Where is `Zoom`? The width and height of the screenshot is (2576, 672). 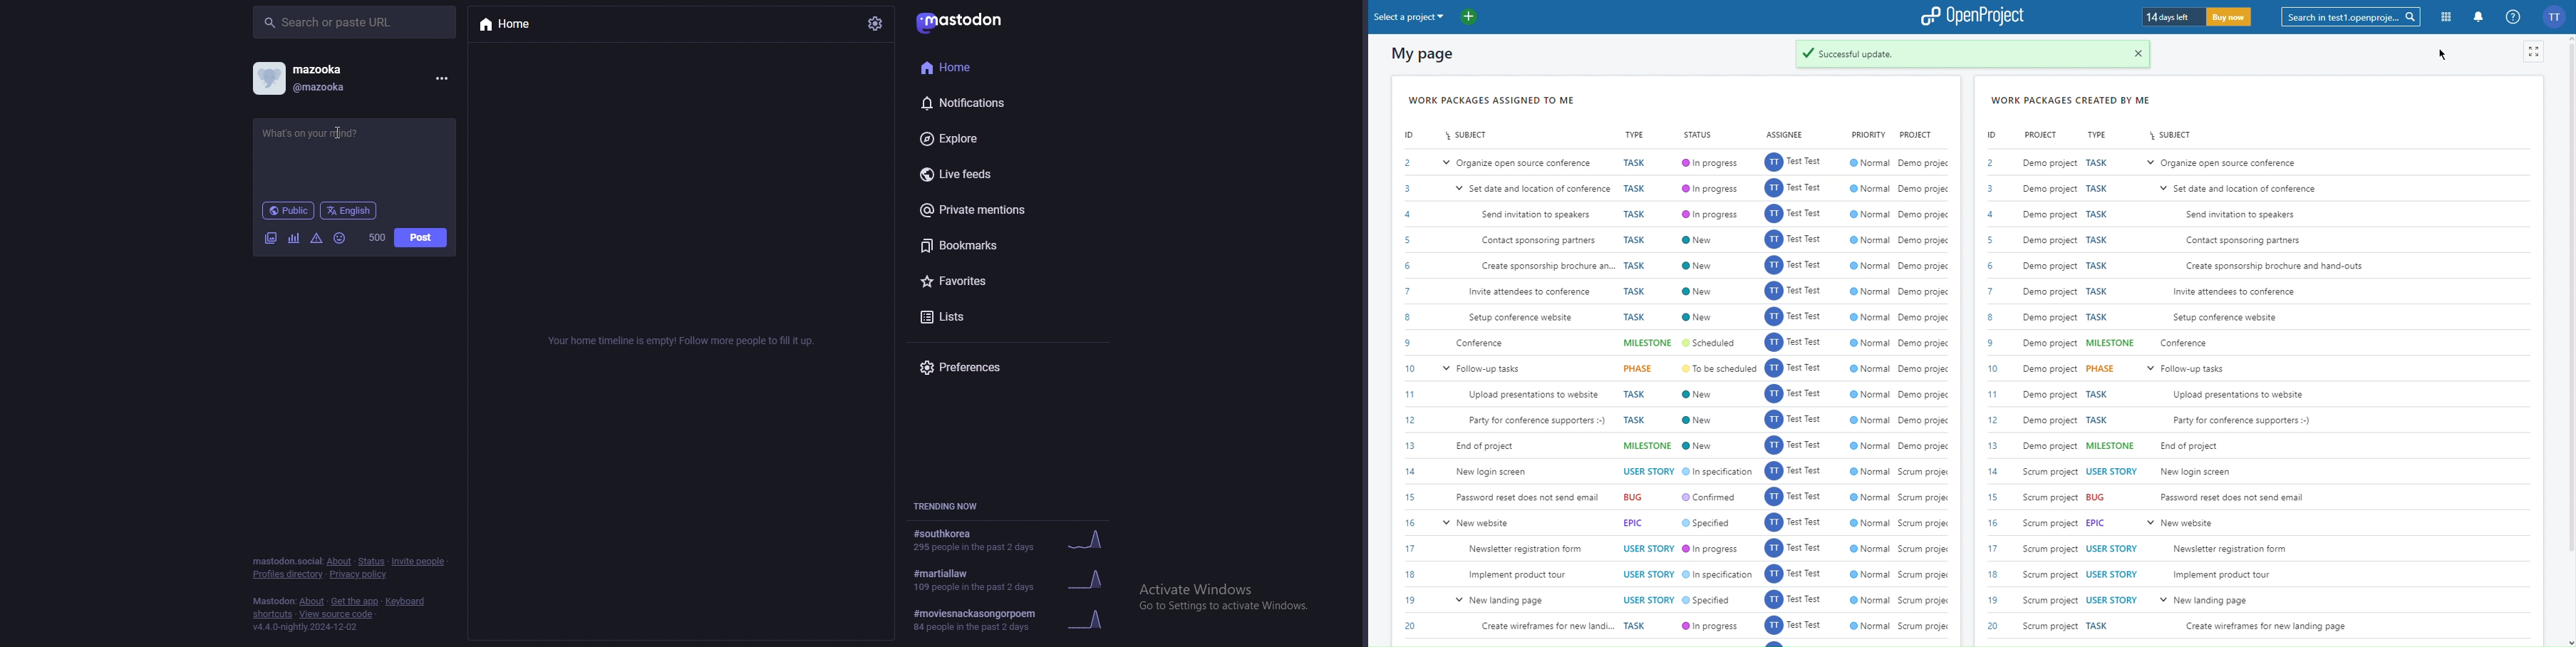 Zoom is located at coordinates (2535, 53).